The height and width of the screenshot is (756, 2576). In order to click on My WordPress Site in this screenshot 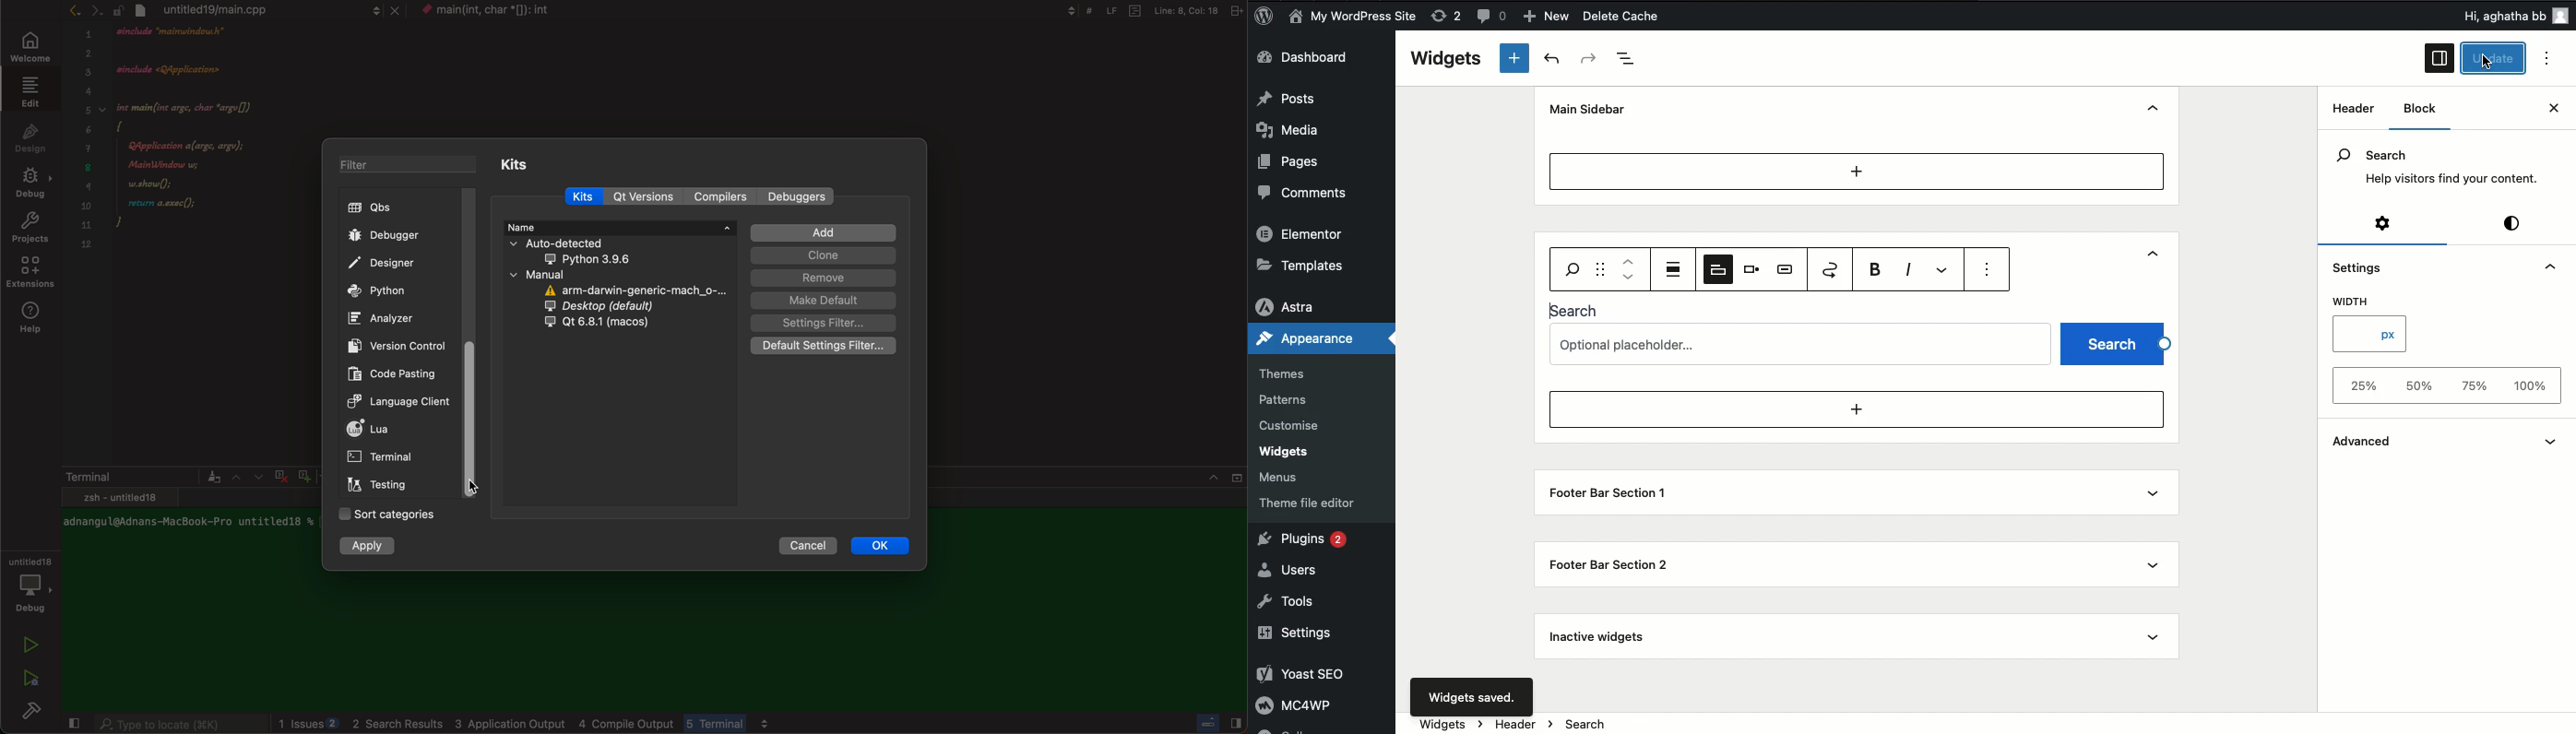, I will do `click(1352, 17)`.